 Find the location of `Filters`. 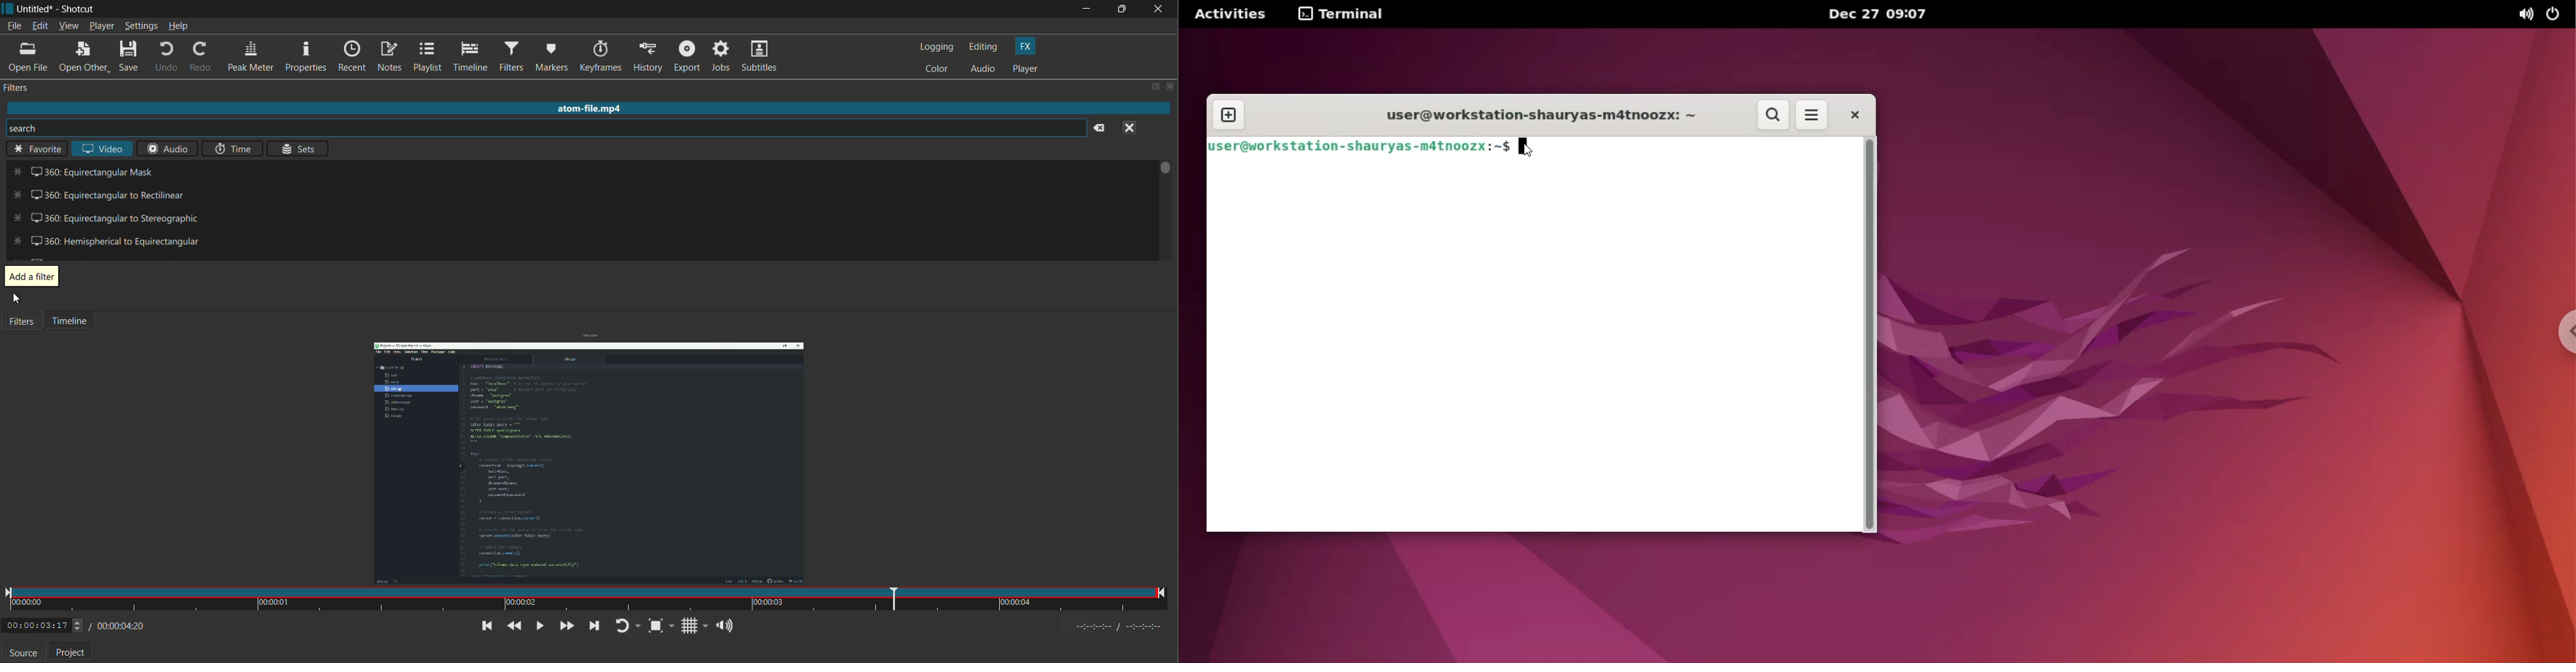

Filters is located at coordinates (25, 325).